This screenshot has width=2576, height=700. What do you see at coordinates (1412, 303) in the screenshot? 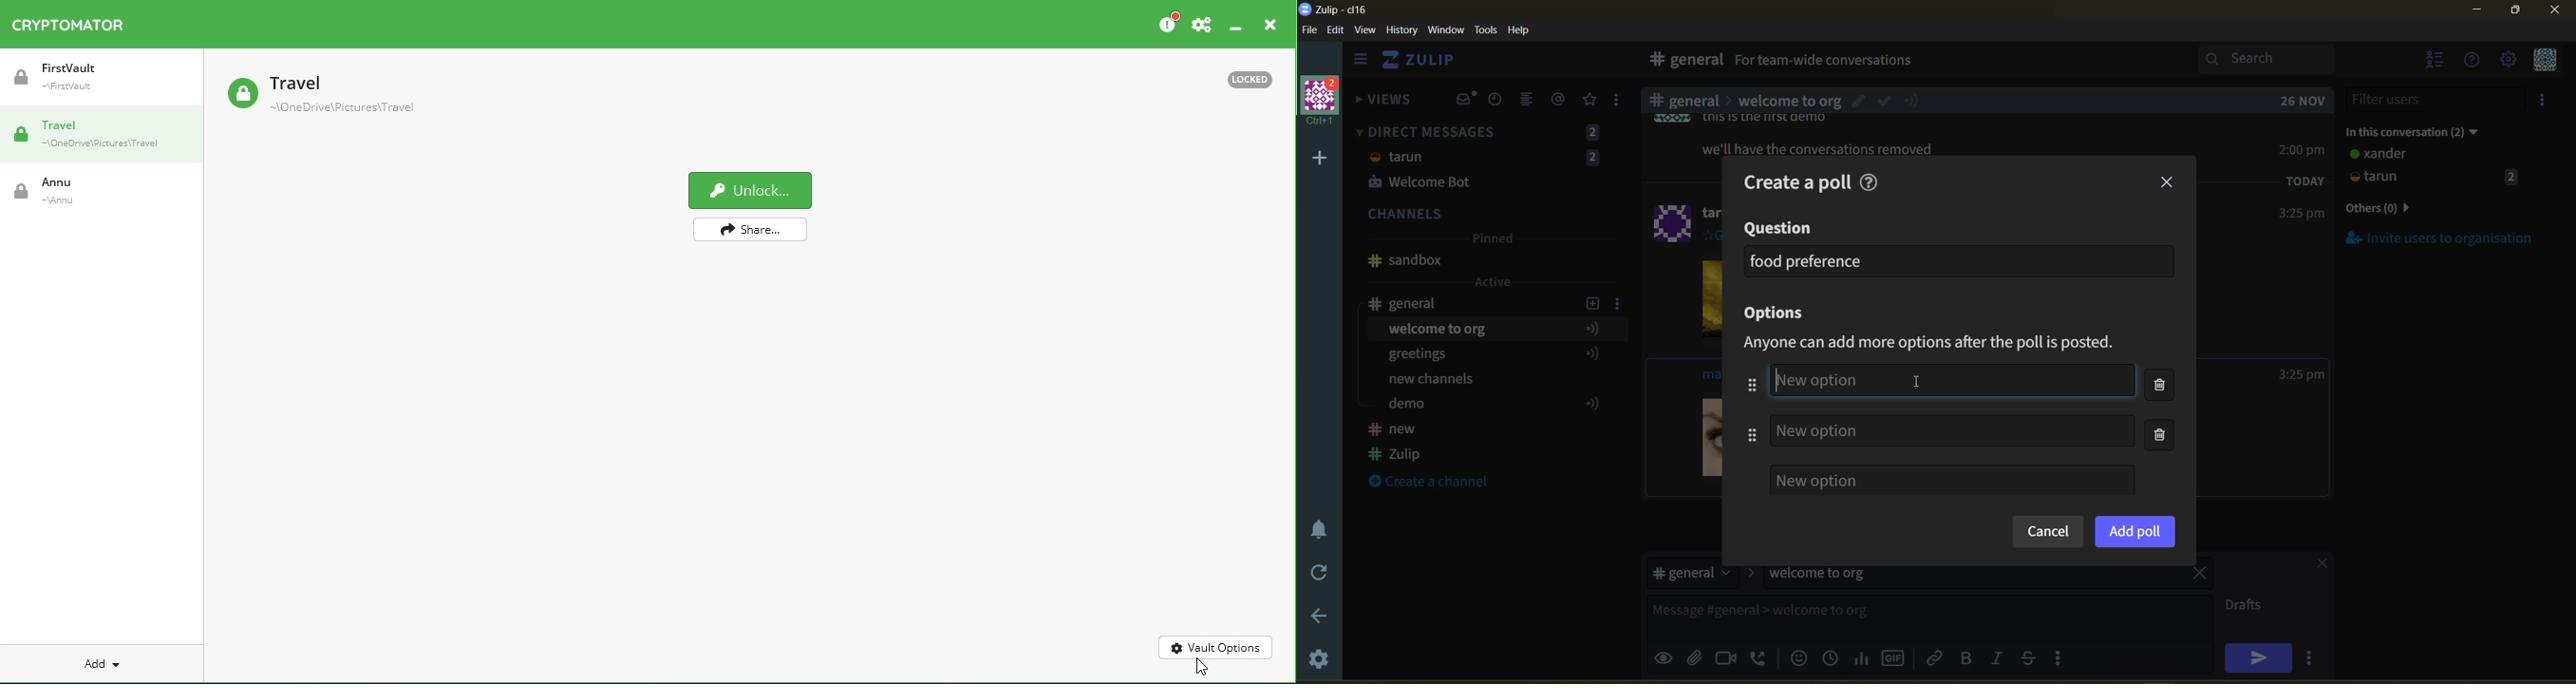
I see `channel name` at bounding box center [1412, 303].